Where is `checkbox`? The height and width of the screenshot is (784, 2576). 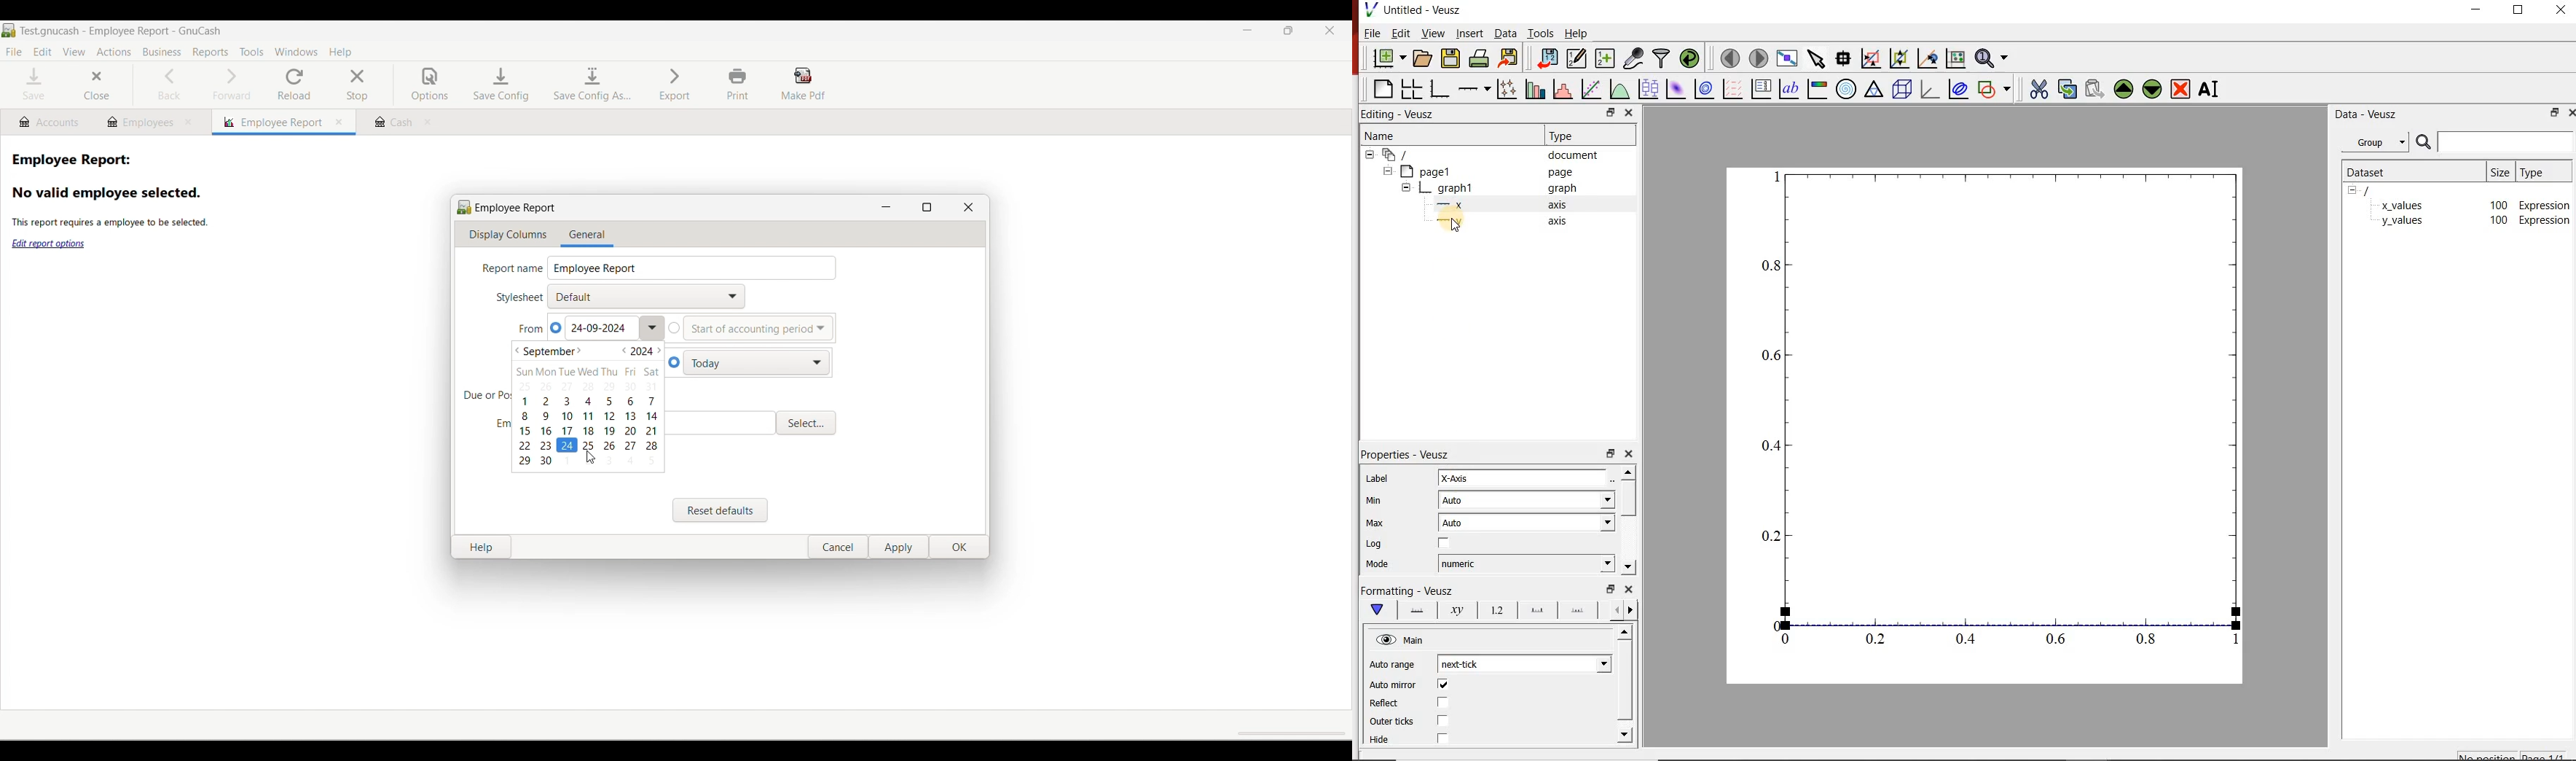 checkbox is located at coordinates (1444, 683).